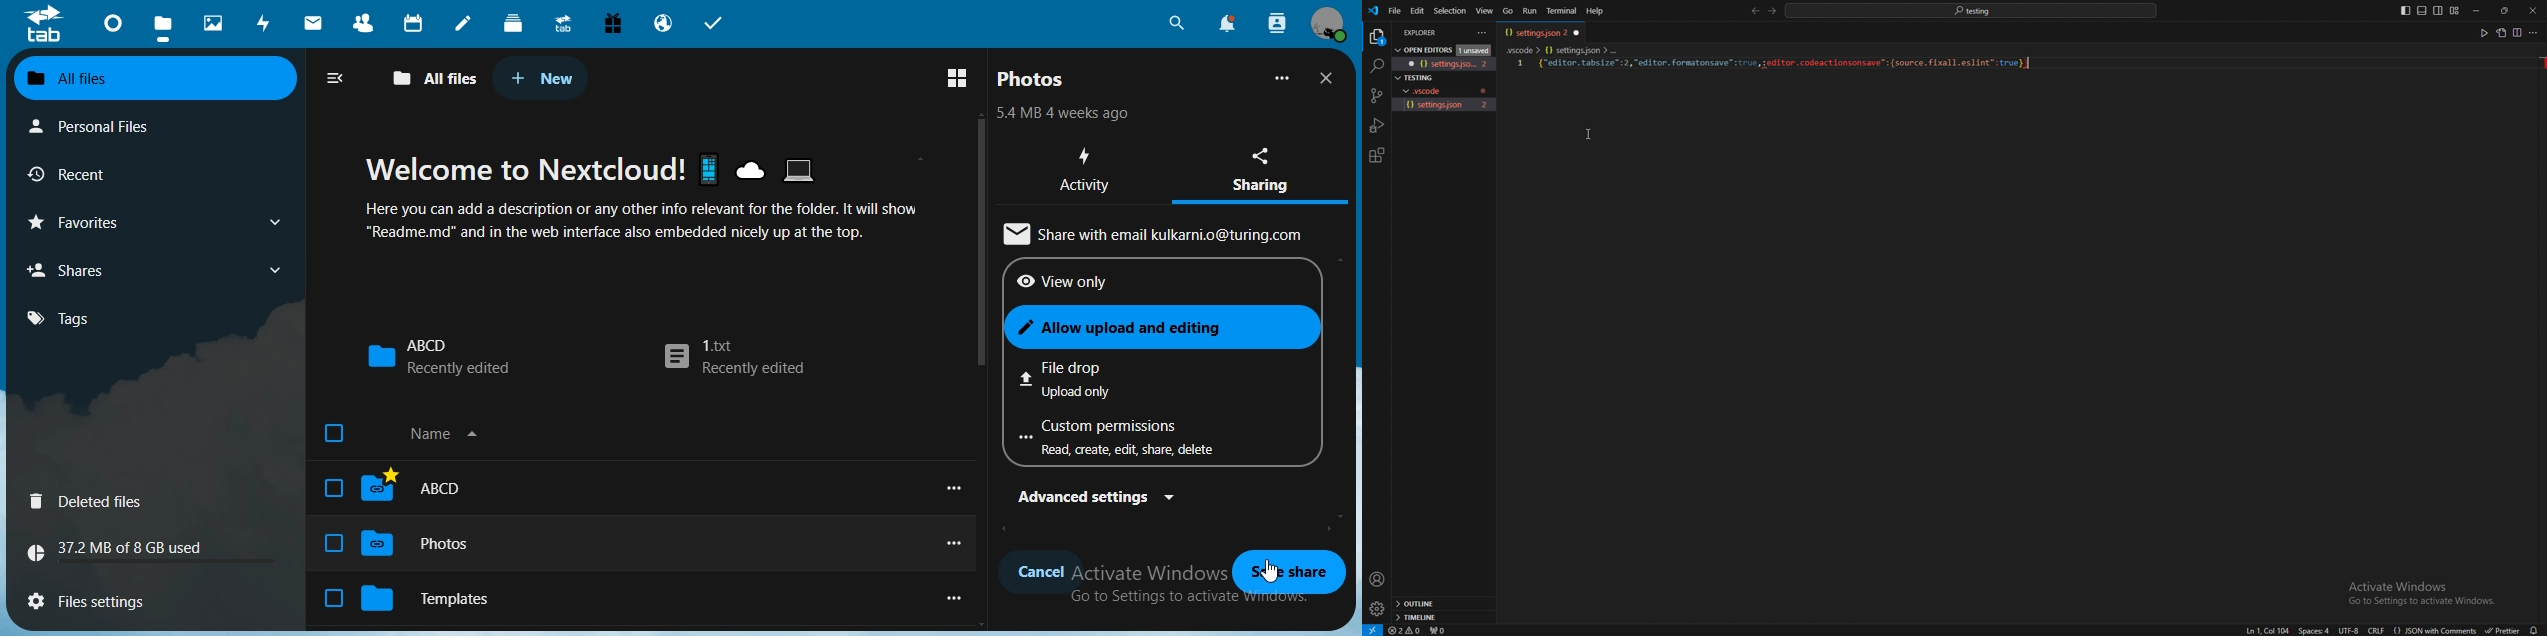  What do you see at coordinates (542, 78) in the screenshot?
I see `new` at bounding box center [542, 78].